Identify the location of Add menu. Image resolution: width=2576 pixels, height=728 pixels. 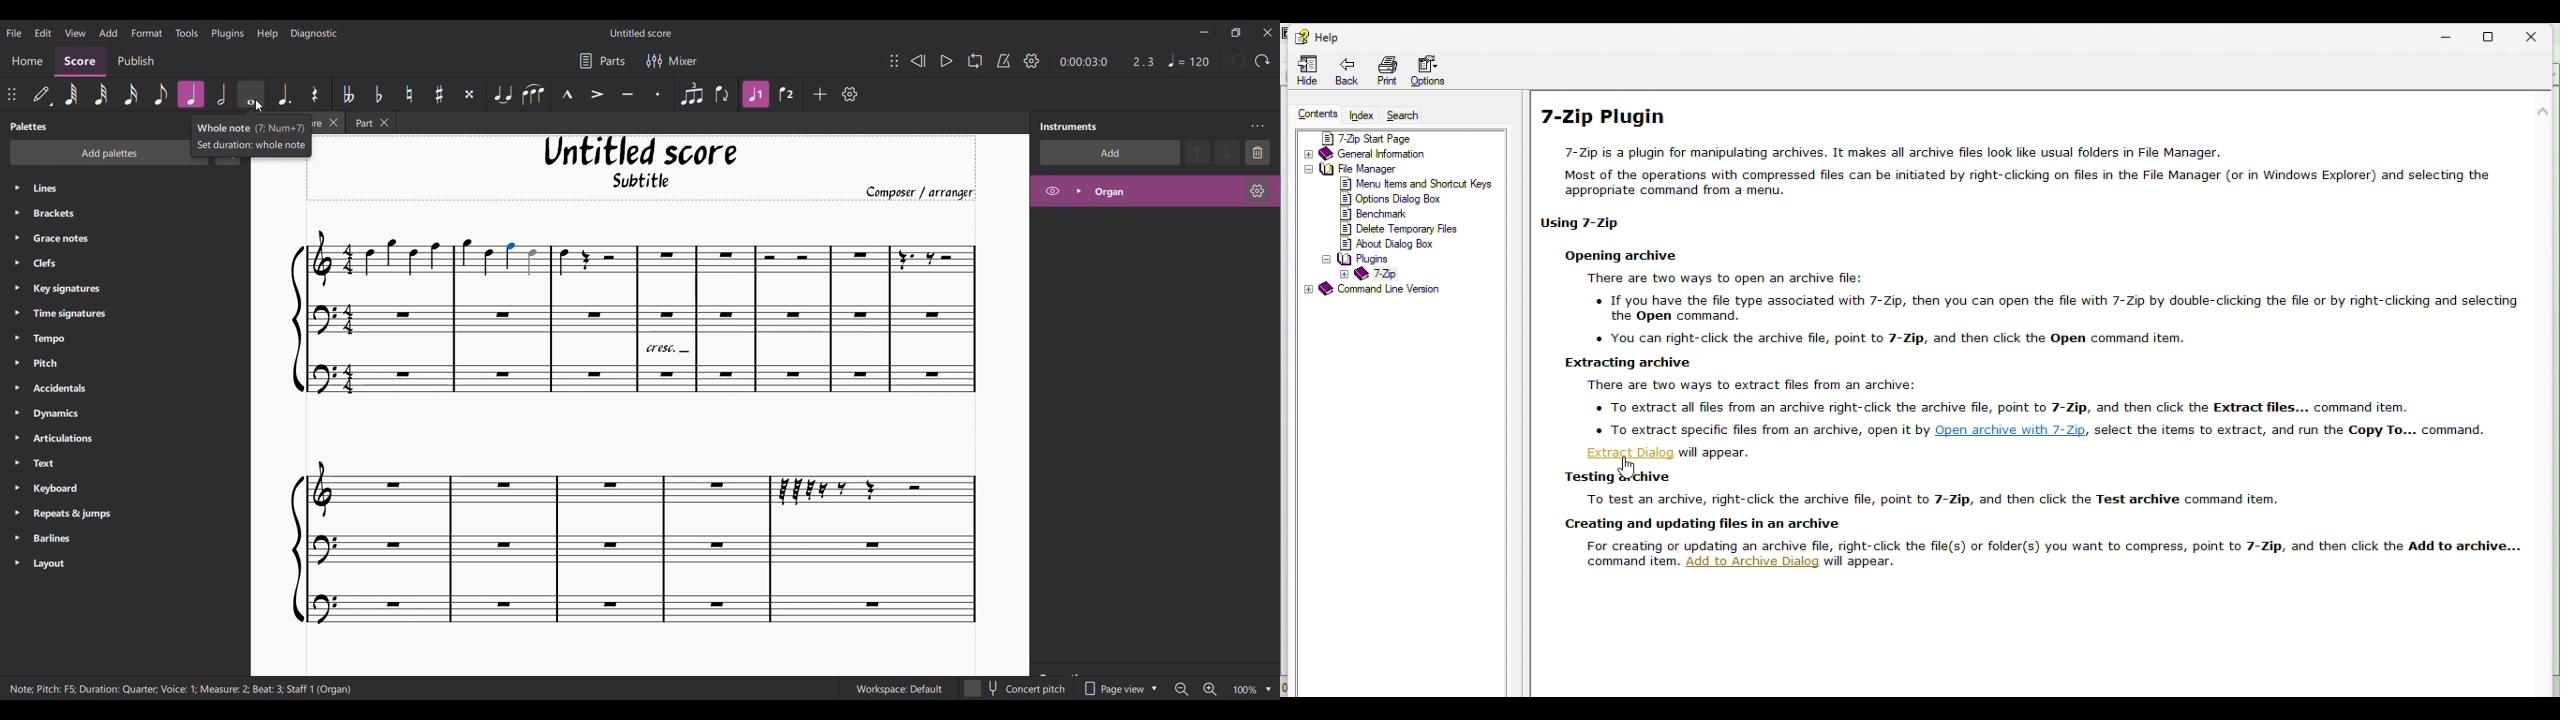
(109, 33).